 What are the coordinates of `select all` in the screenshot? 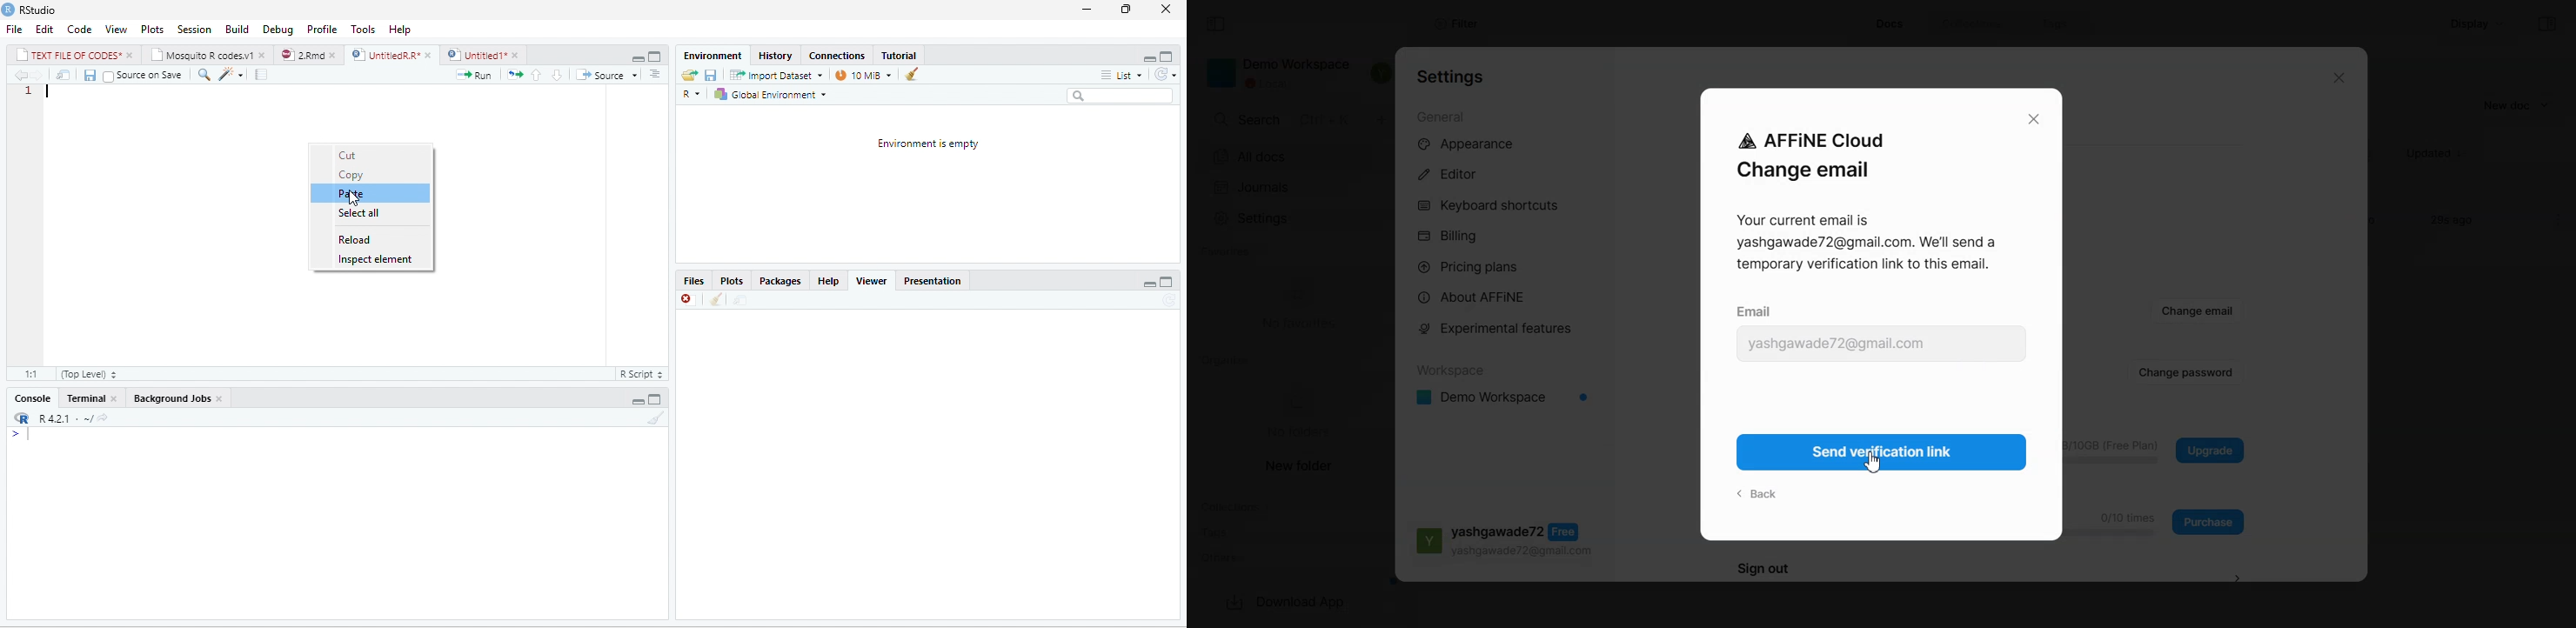 It's located at (358, 213).